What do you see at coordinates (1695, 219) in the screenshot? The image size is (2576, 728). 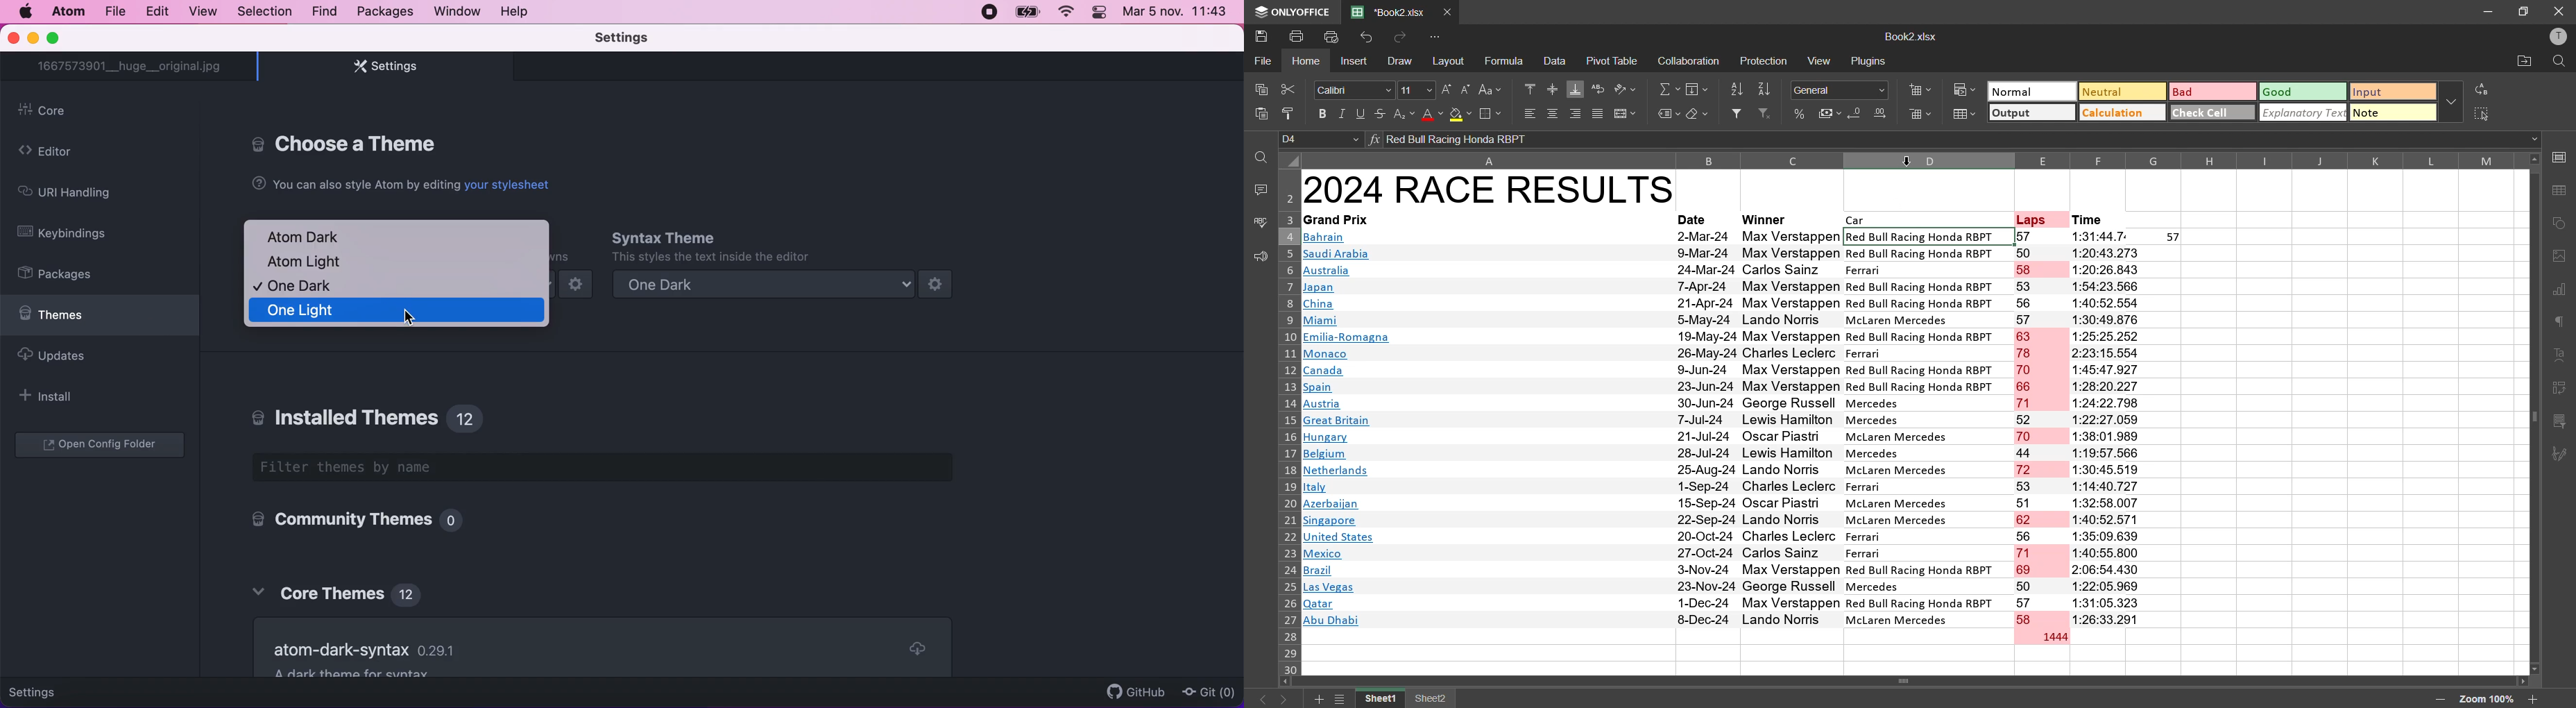 I see `date` at bounding box center [1695, 219].